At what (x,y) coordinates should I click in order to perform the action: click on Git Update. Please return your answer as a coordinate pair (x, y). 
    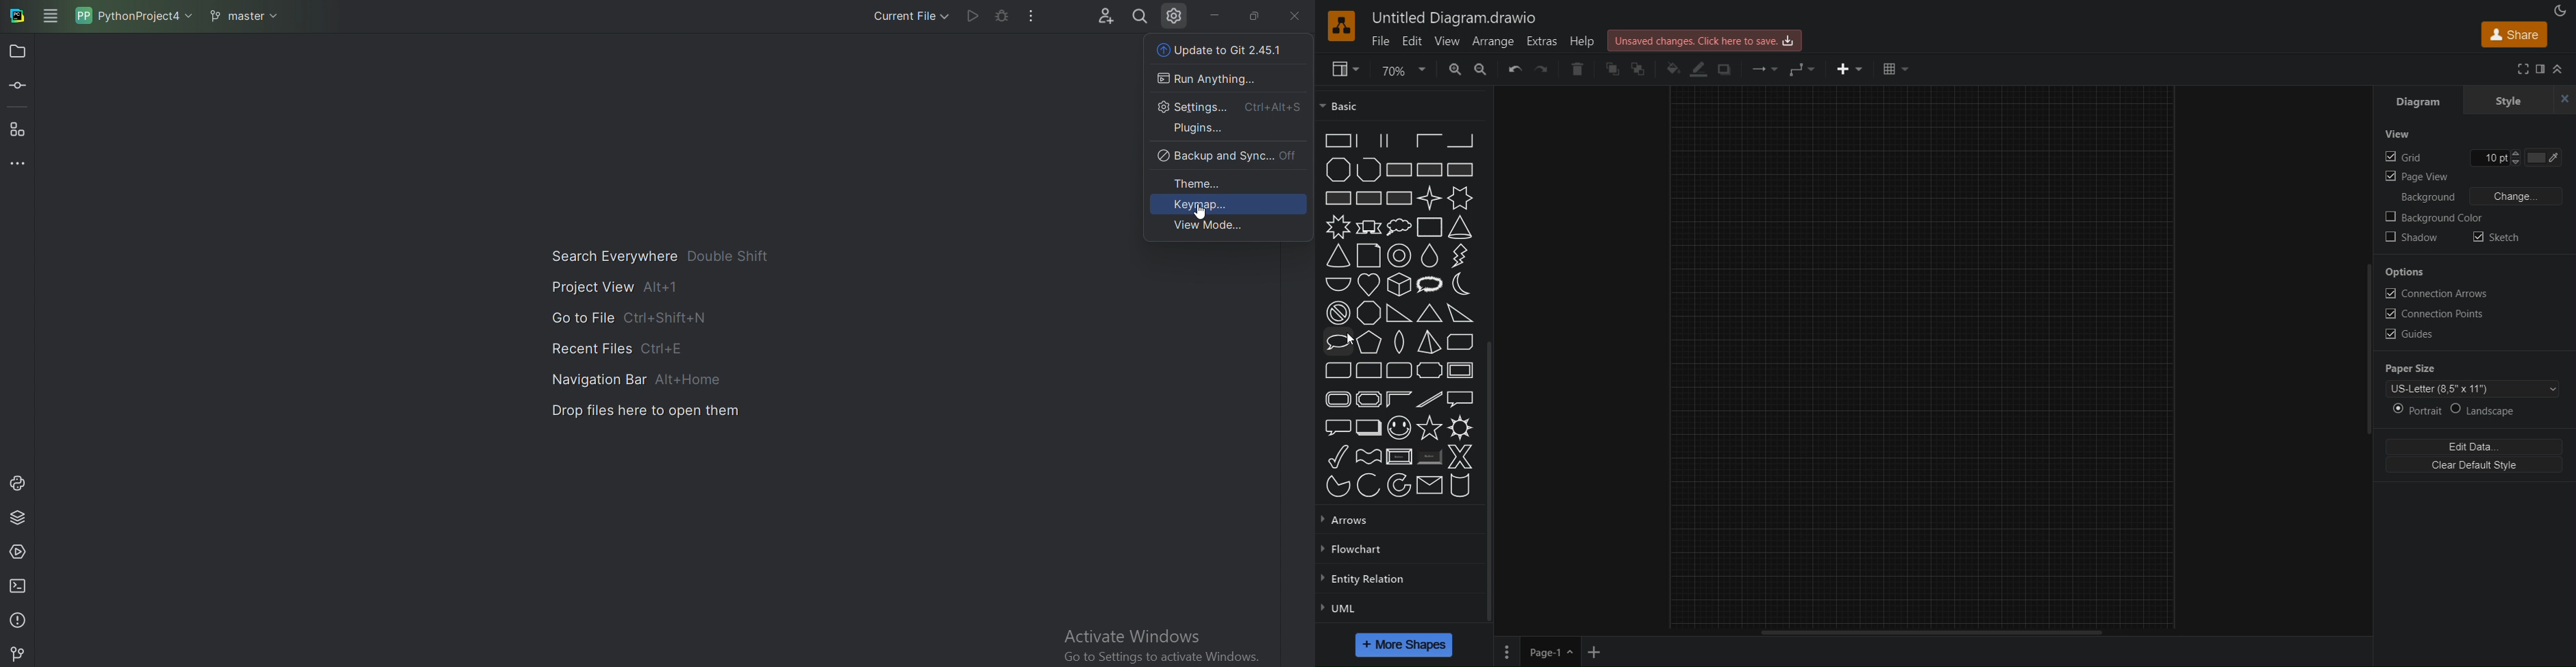
    Looking at the image, I should click on (1223, 51).